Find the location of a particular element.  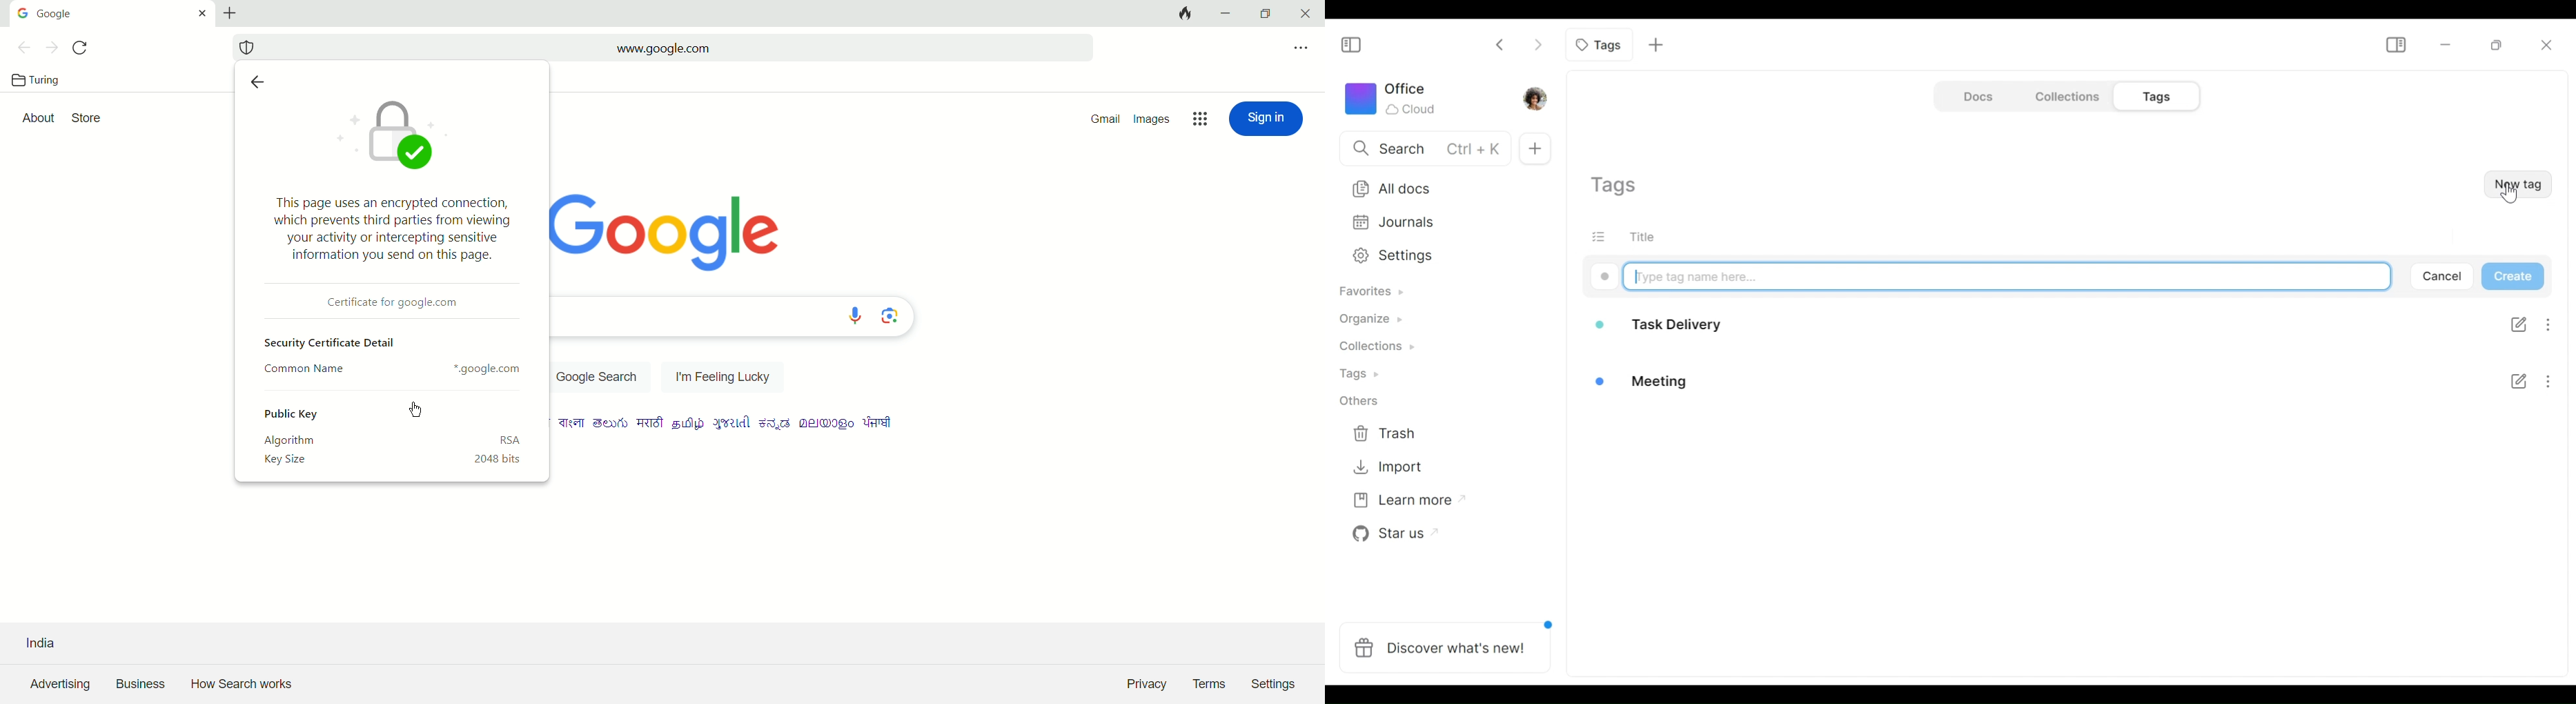

Title is located at coordinates (1651, 236).